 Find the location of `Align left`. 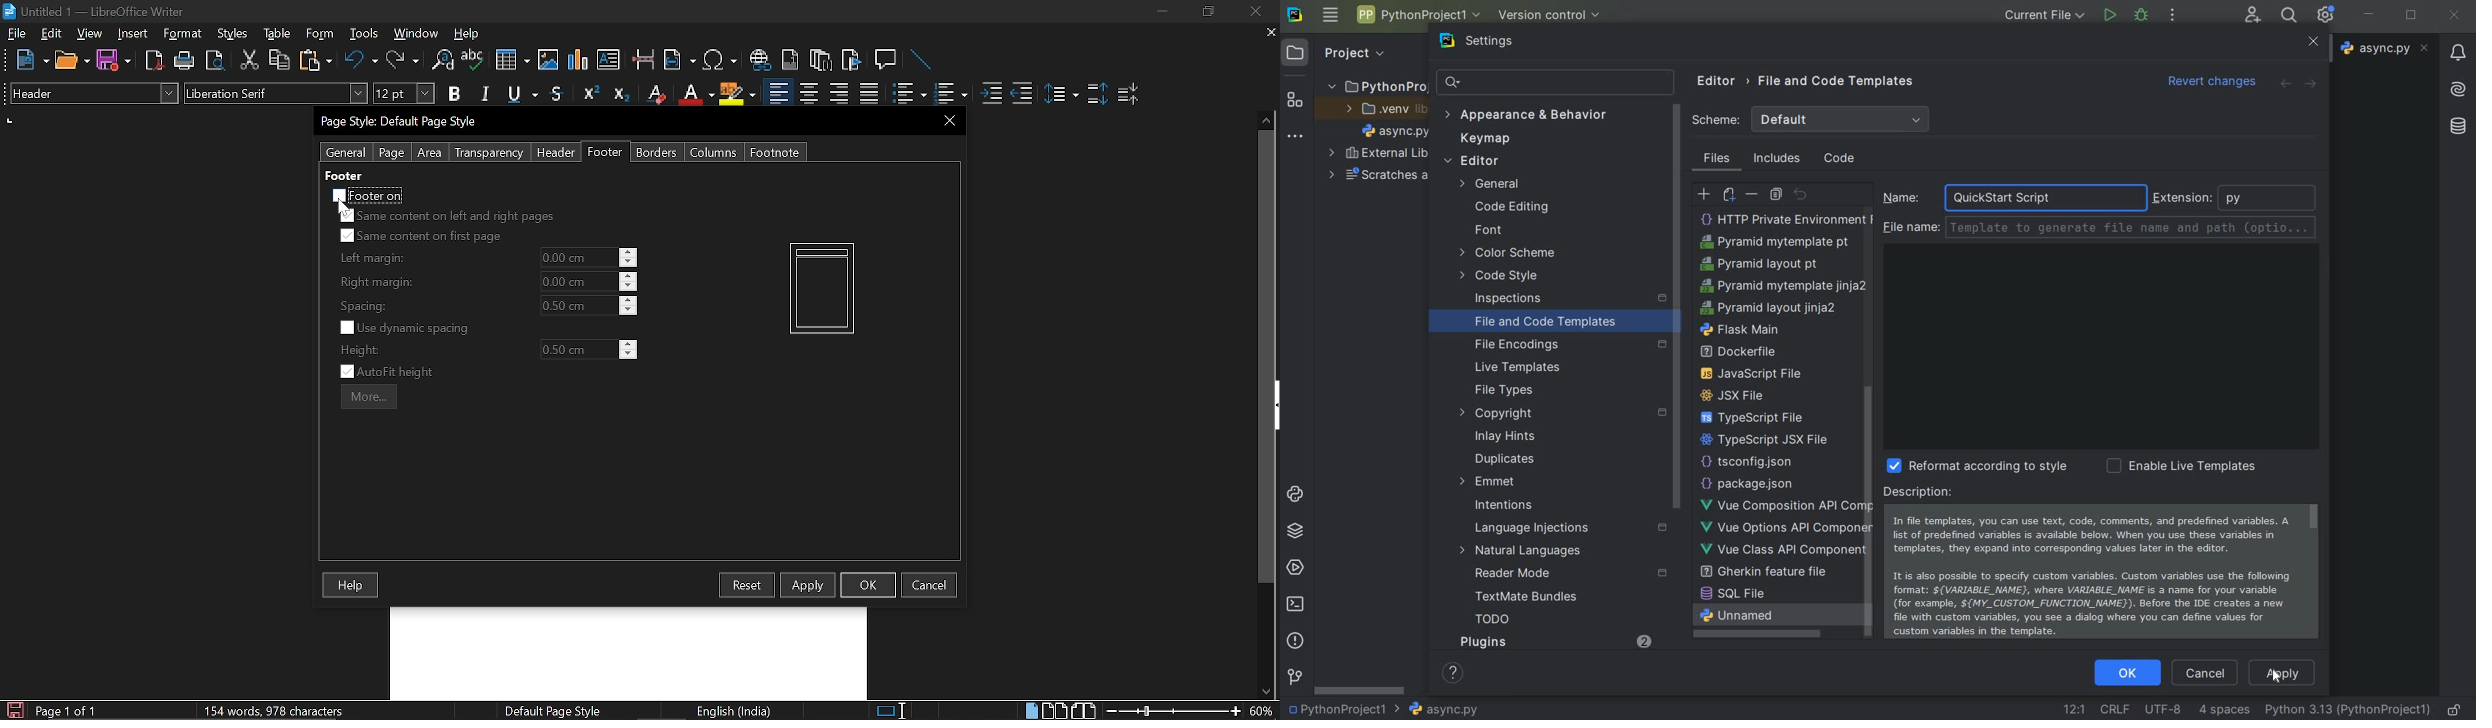

Align left is located at coordinates (778, 94).